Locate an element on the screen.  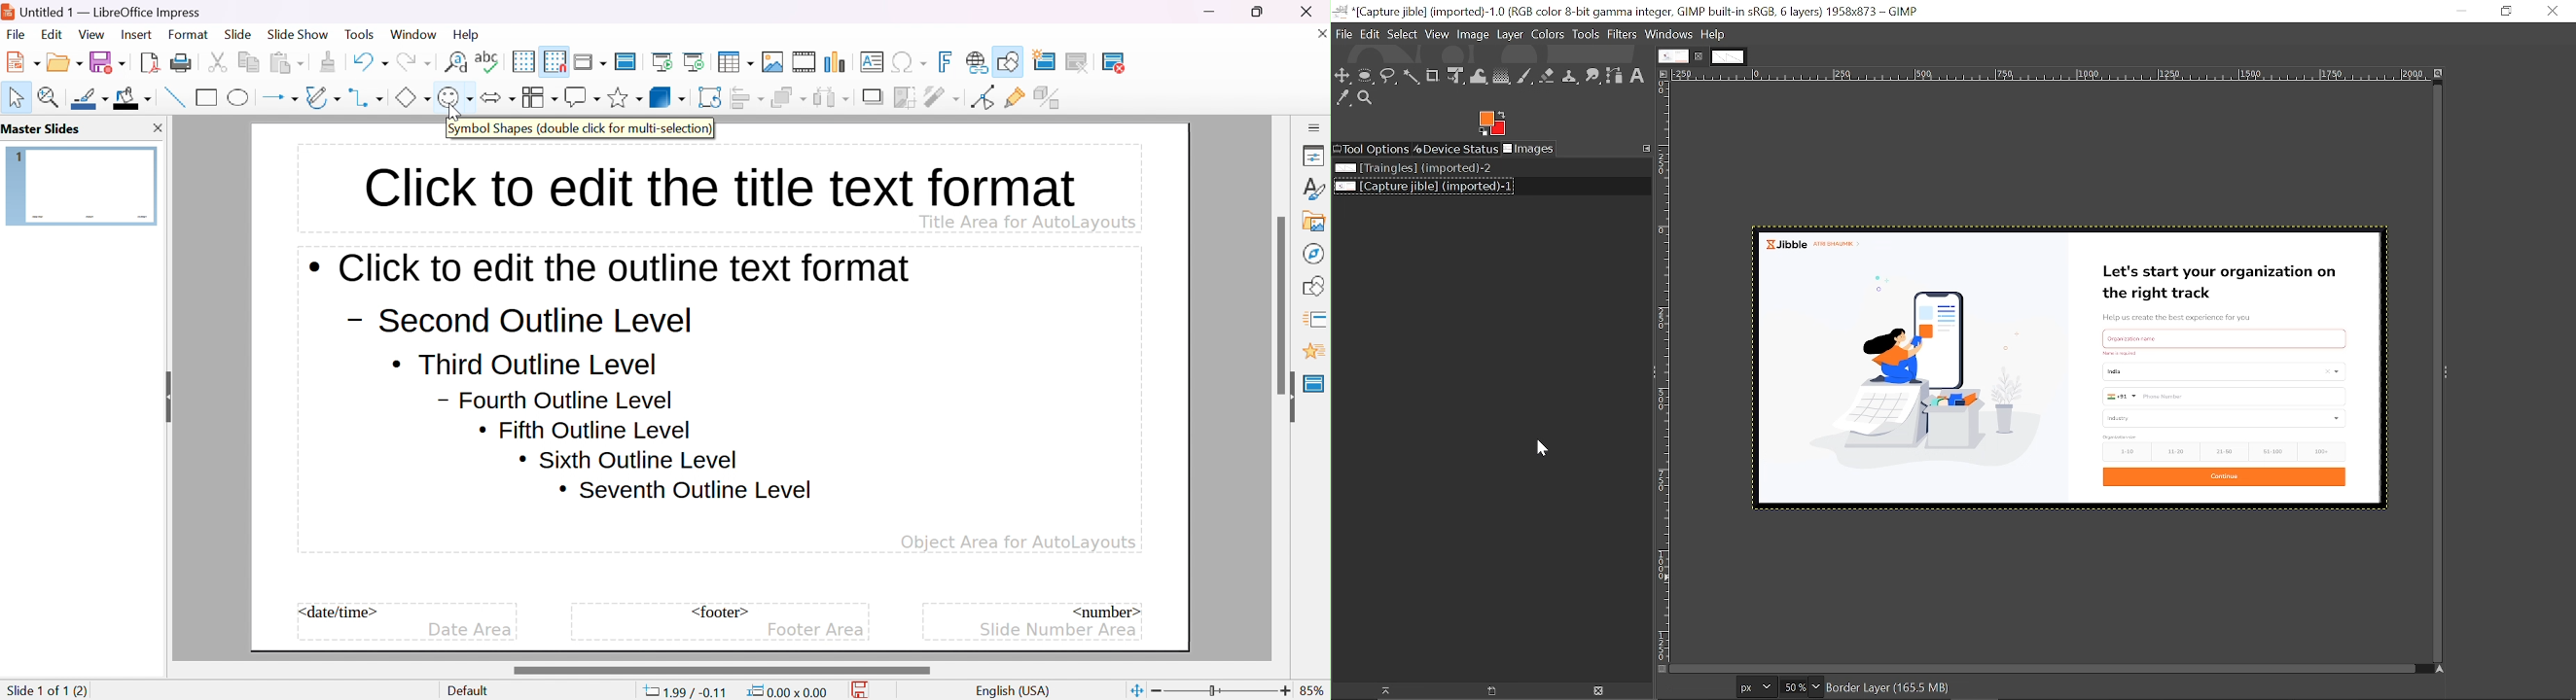
show gluepoint functions is located at coordinates (1015, 98).